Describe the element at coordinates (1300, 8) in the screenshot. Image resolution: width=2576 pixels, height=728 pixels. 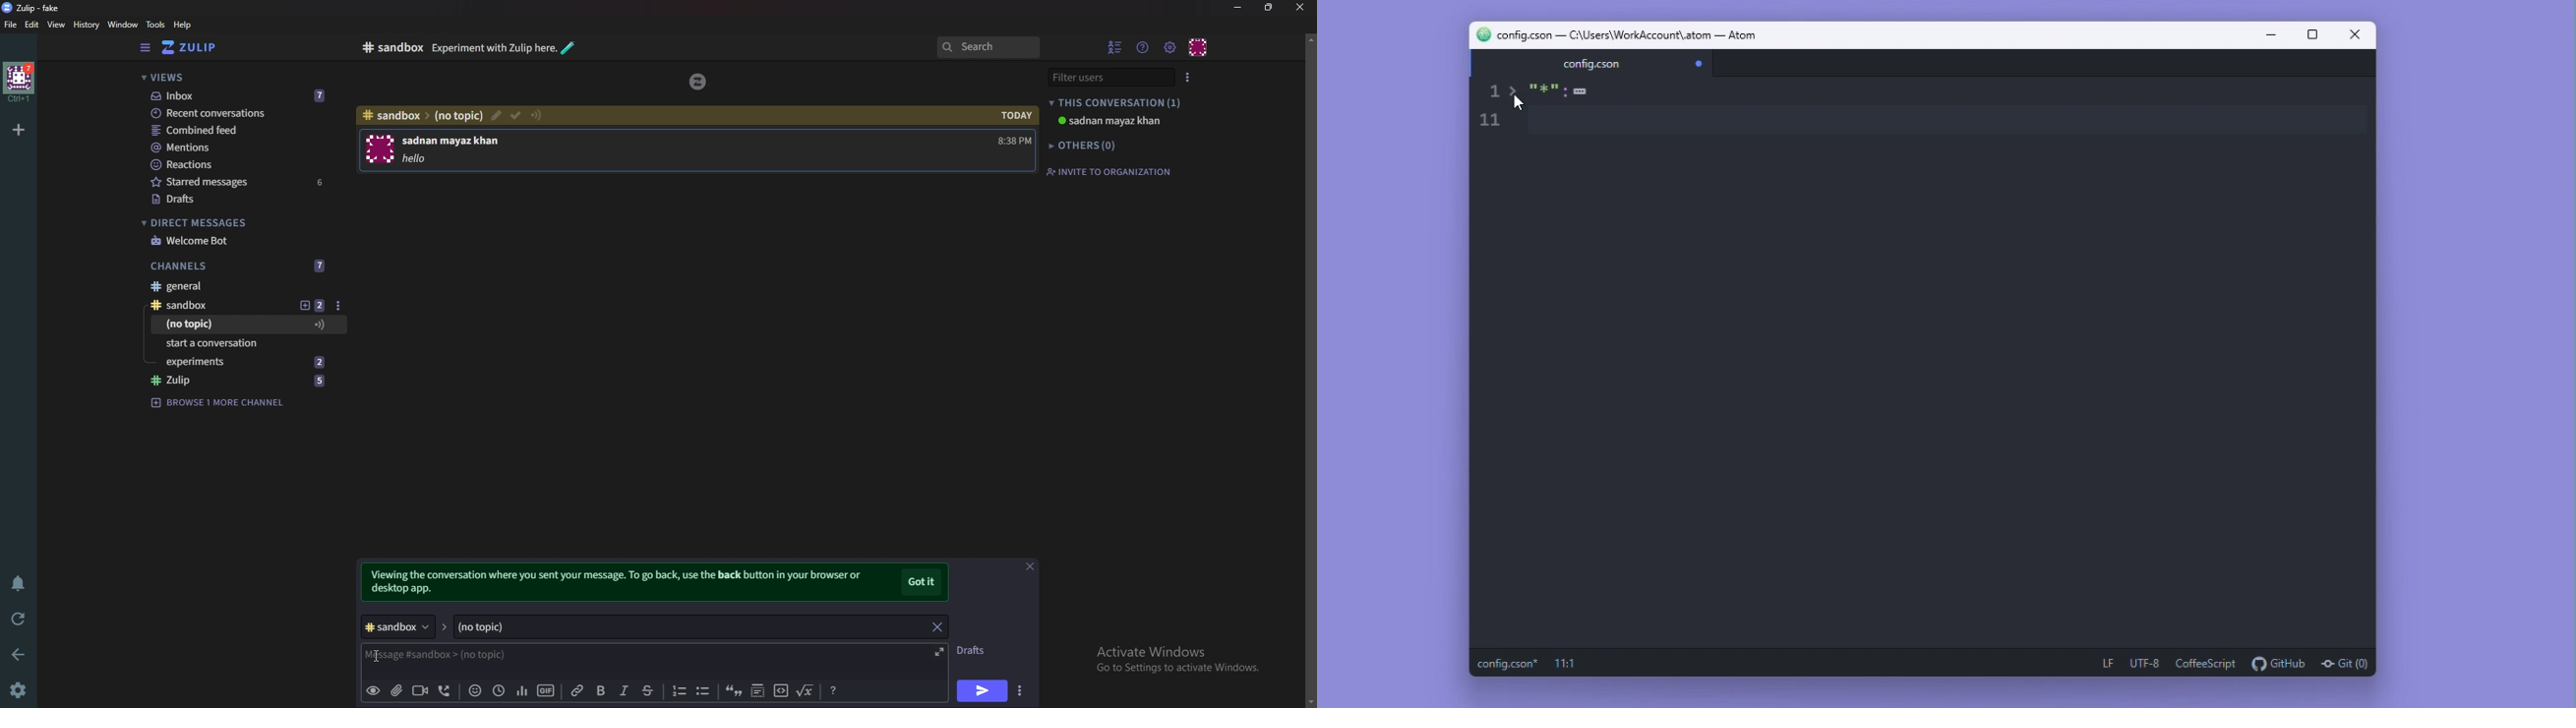
I see `close` at that location.